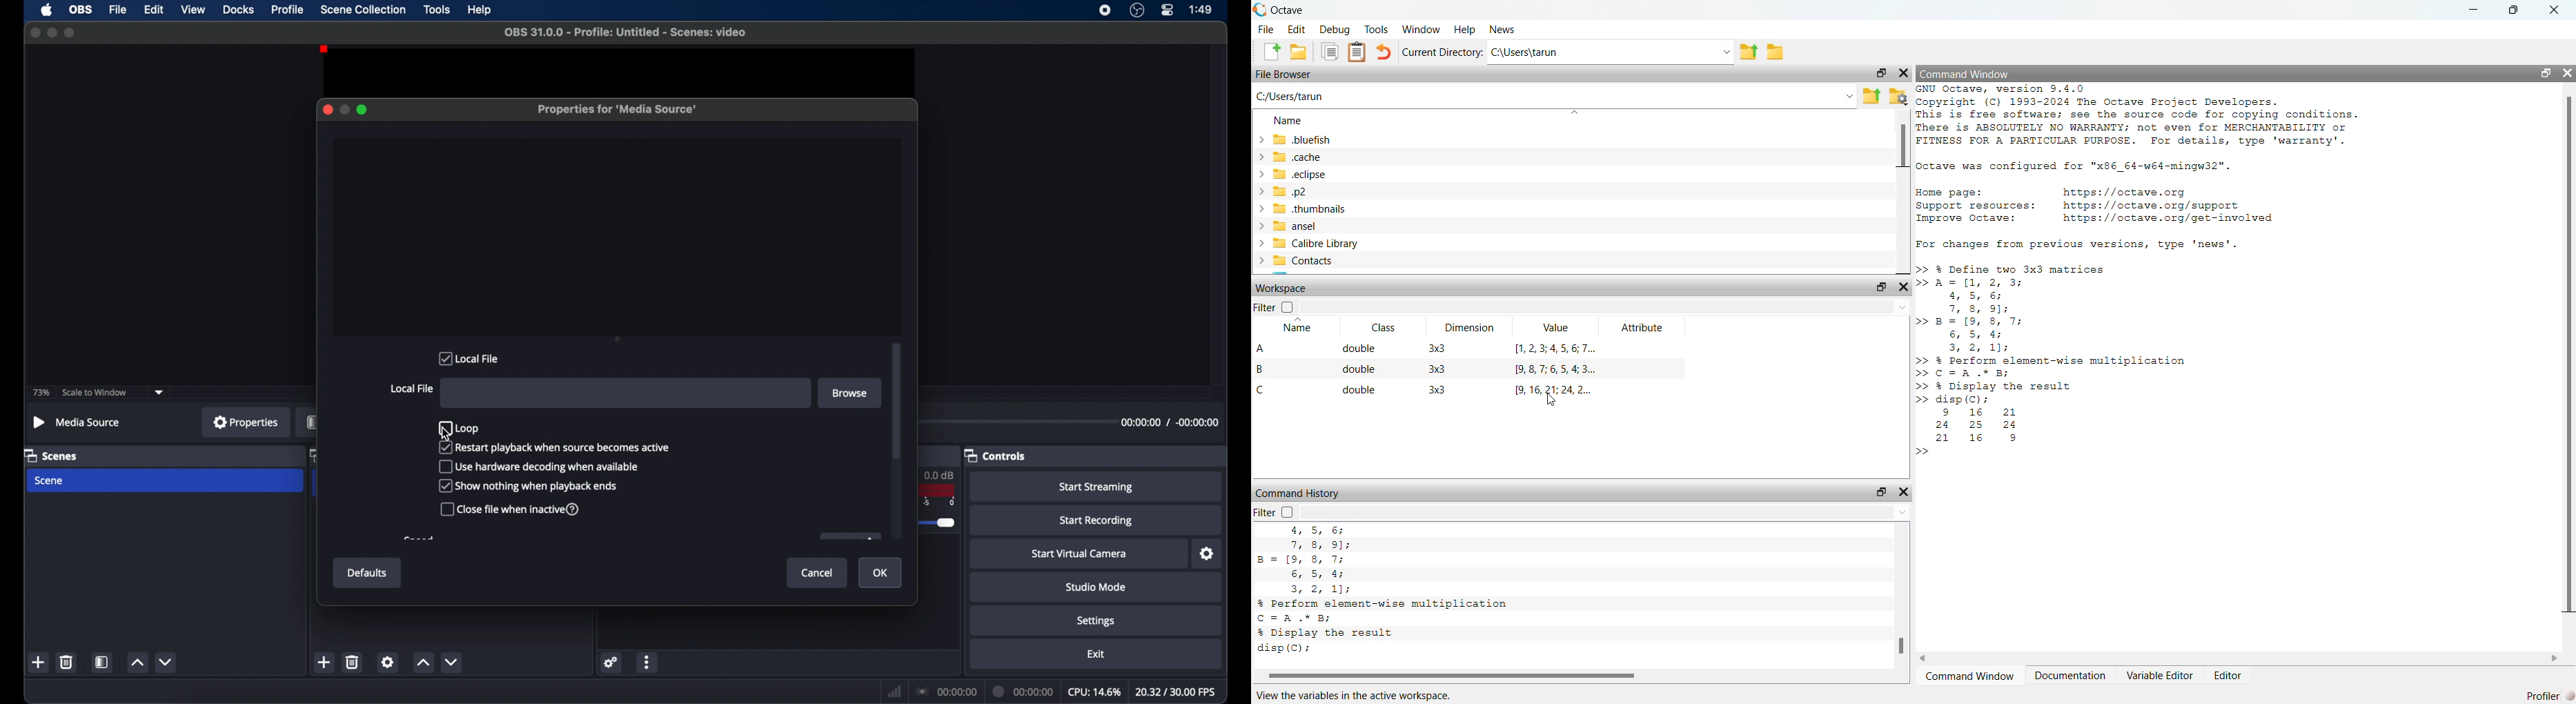  I want to click on Documents, so click(1330, 51).